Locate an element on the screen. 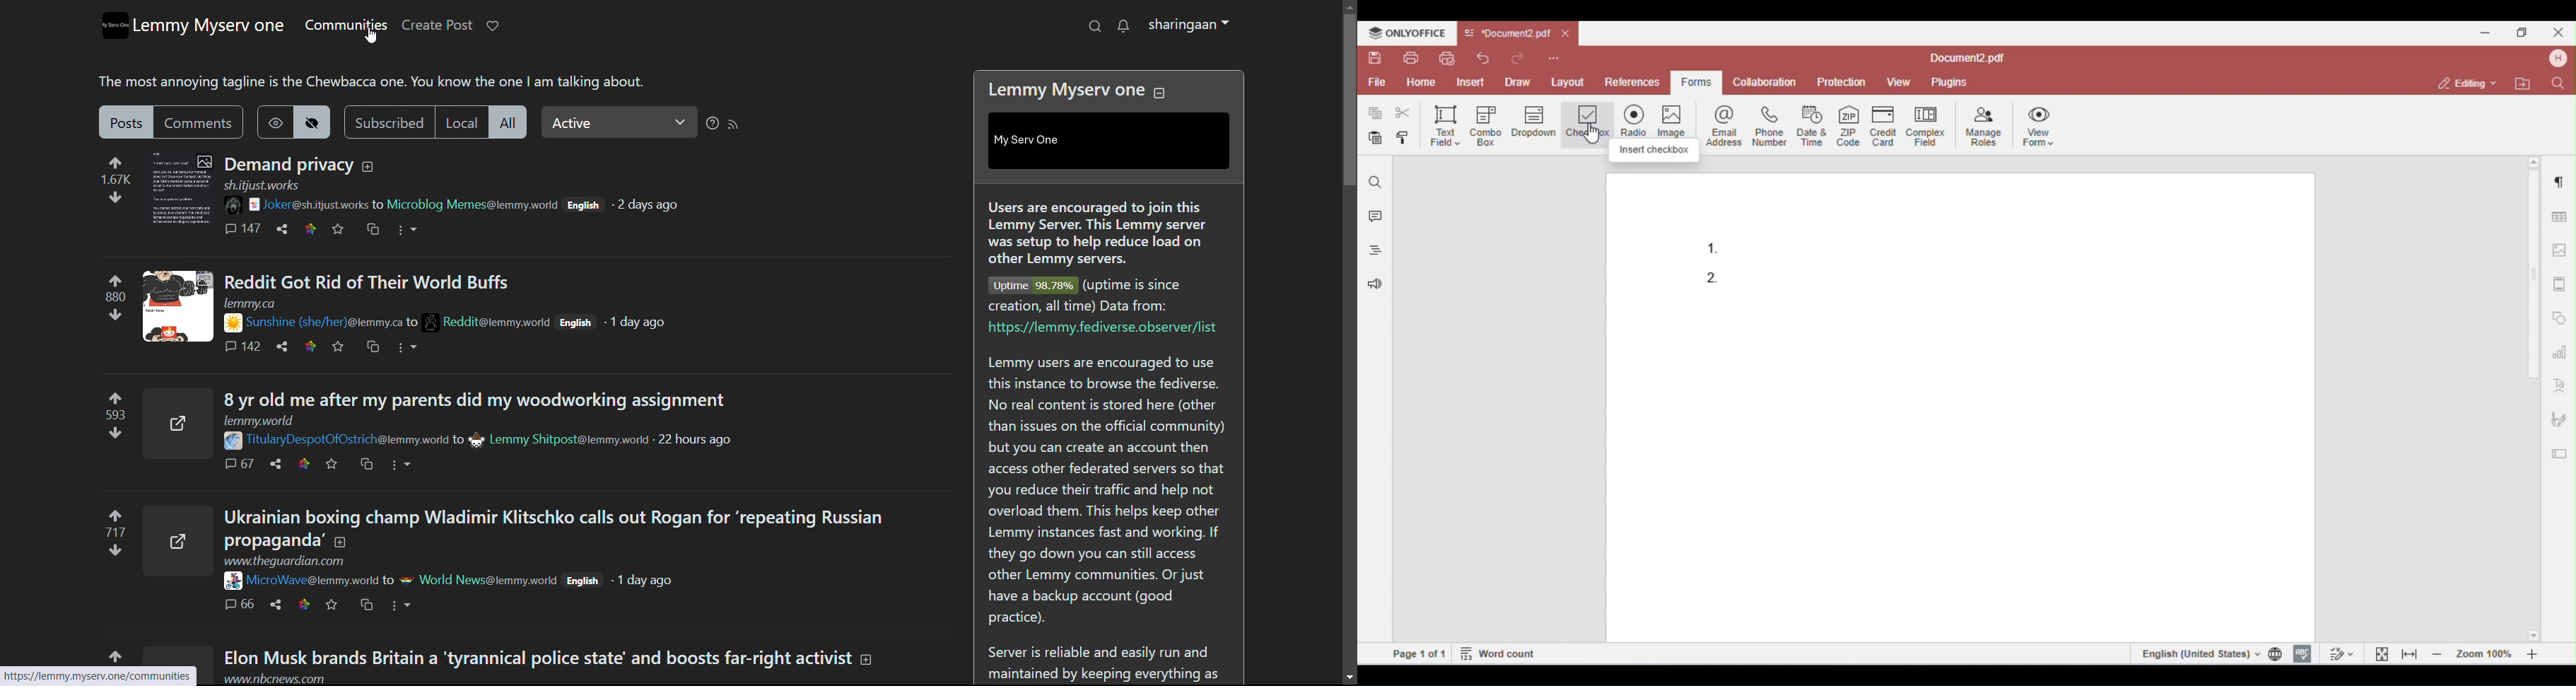  ‘www.nbcnews.com is located at coordinates (275, 678).